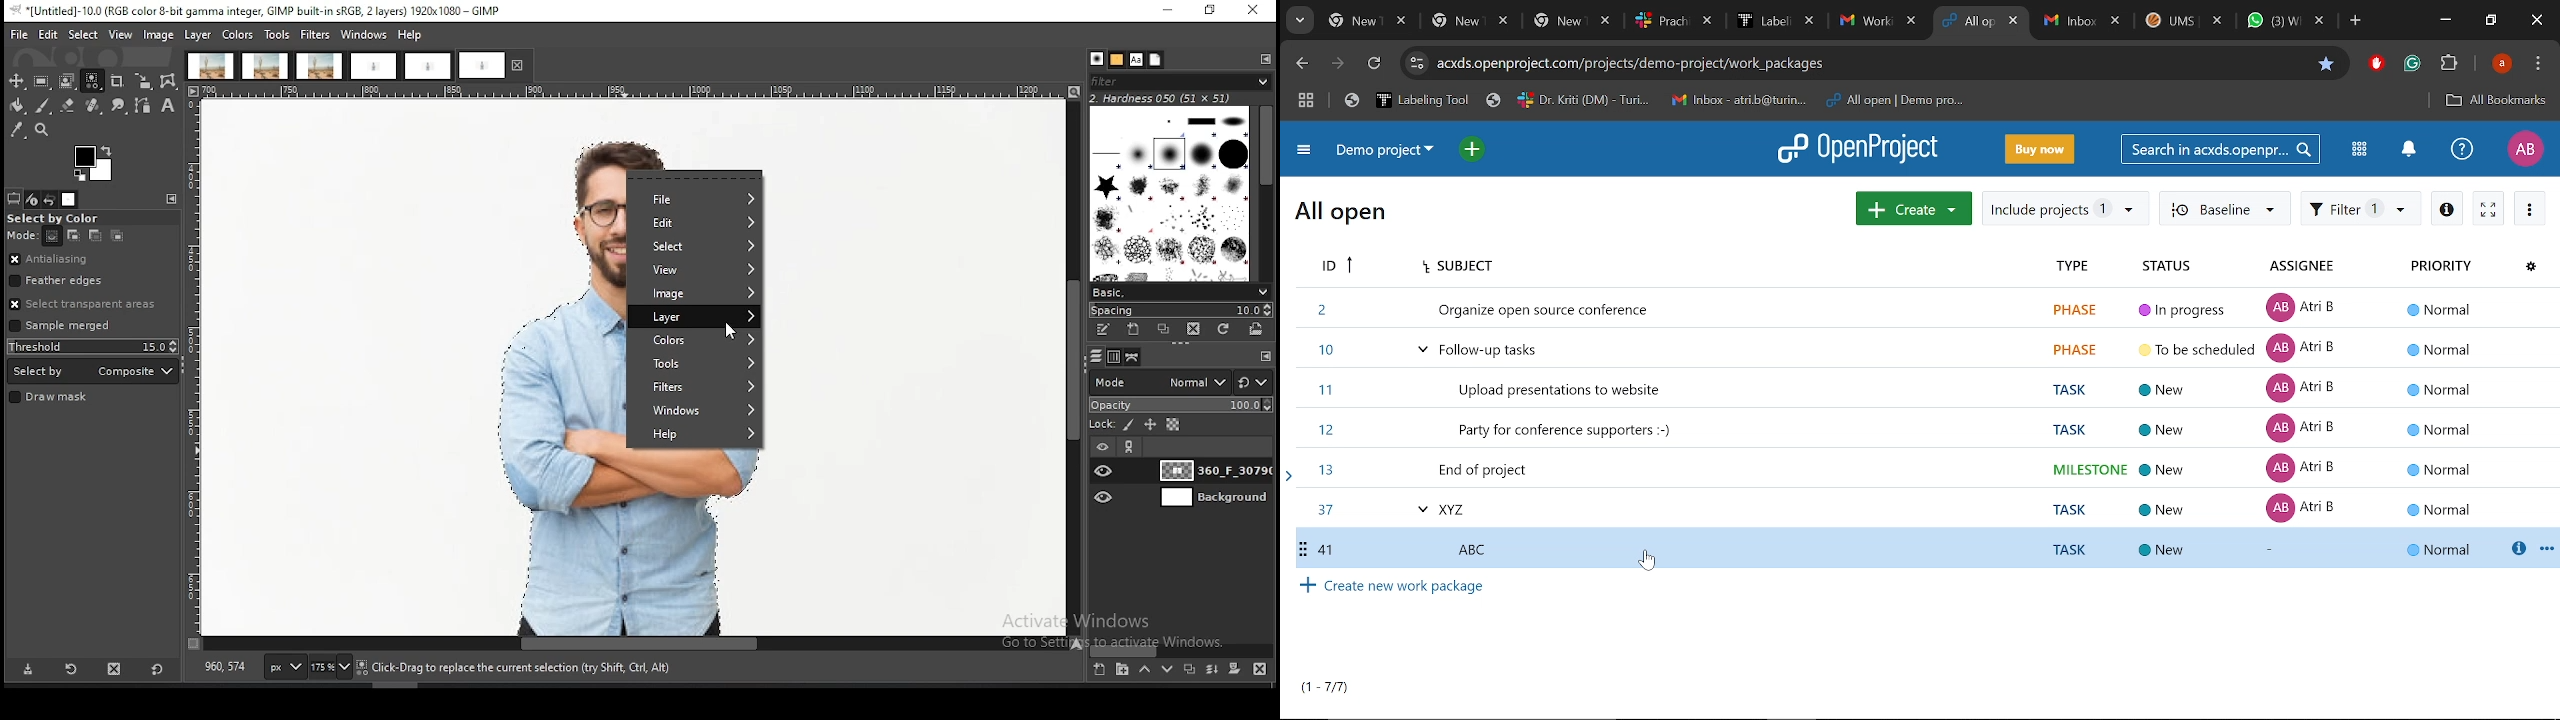  I want to click on Assignee, so click(2327, 266).